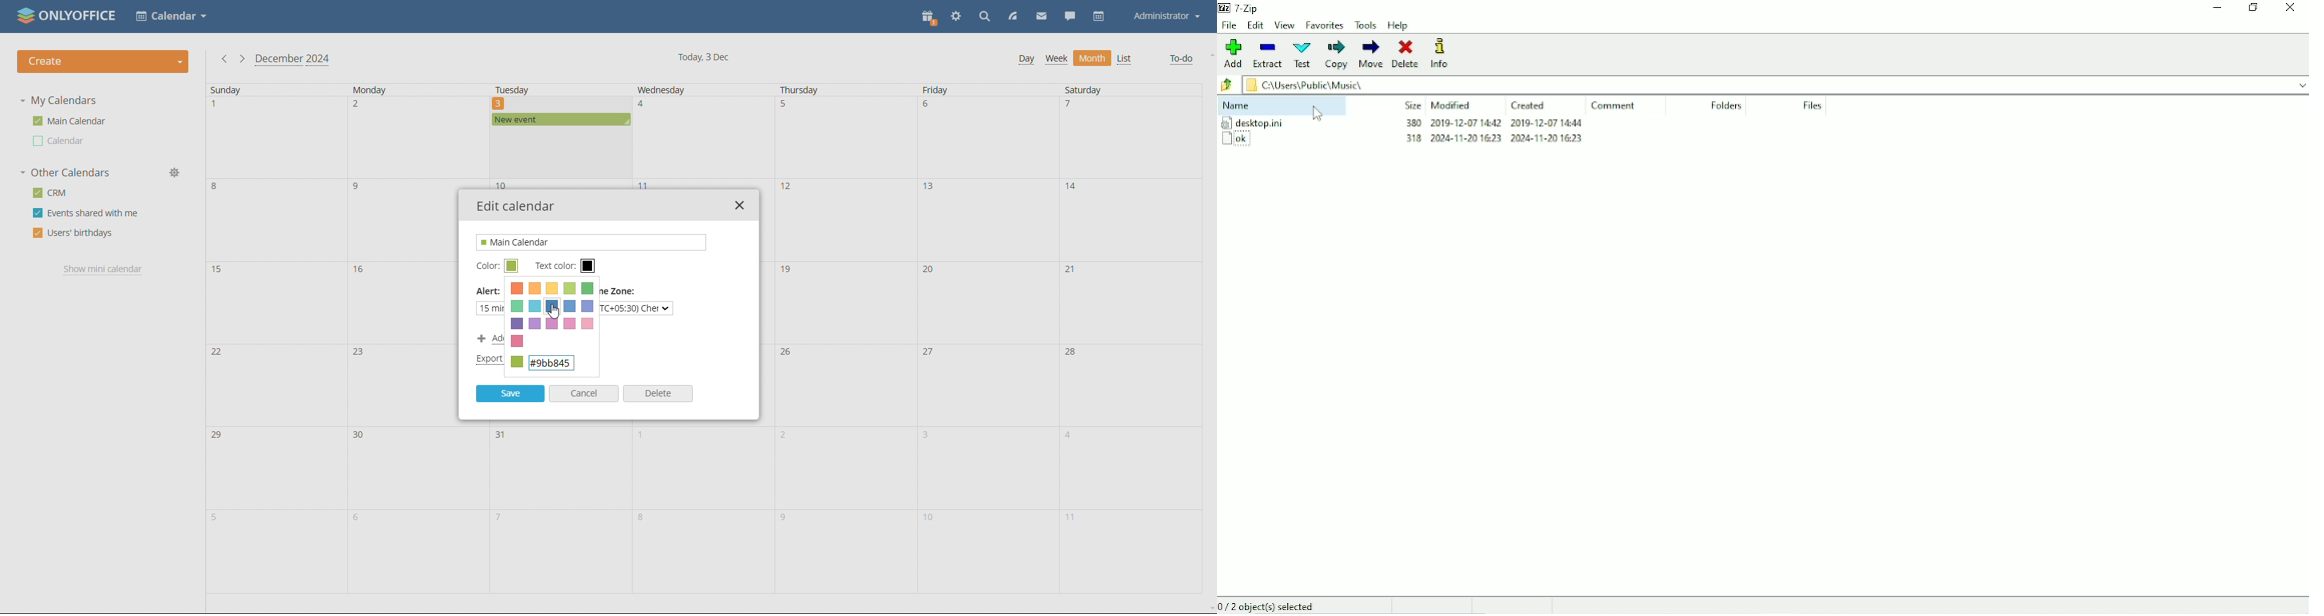 The width and height of the screenshot is (2324, 616). What do you see at coordinates (1057, 60) in the screenshot?
I see `week view` at bounding box center [1057, 60].